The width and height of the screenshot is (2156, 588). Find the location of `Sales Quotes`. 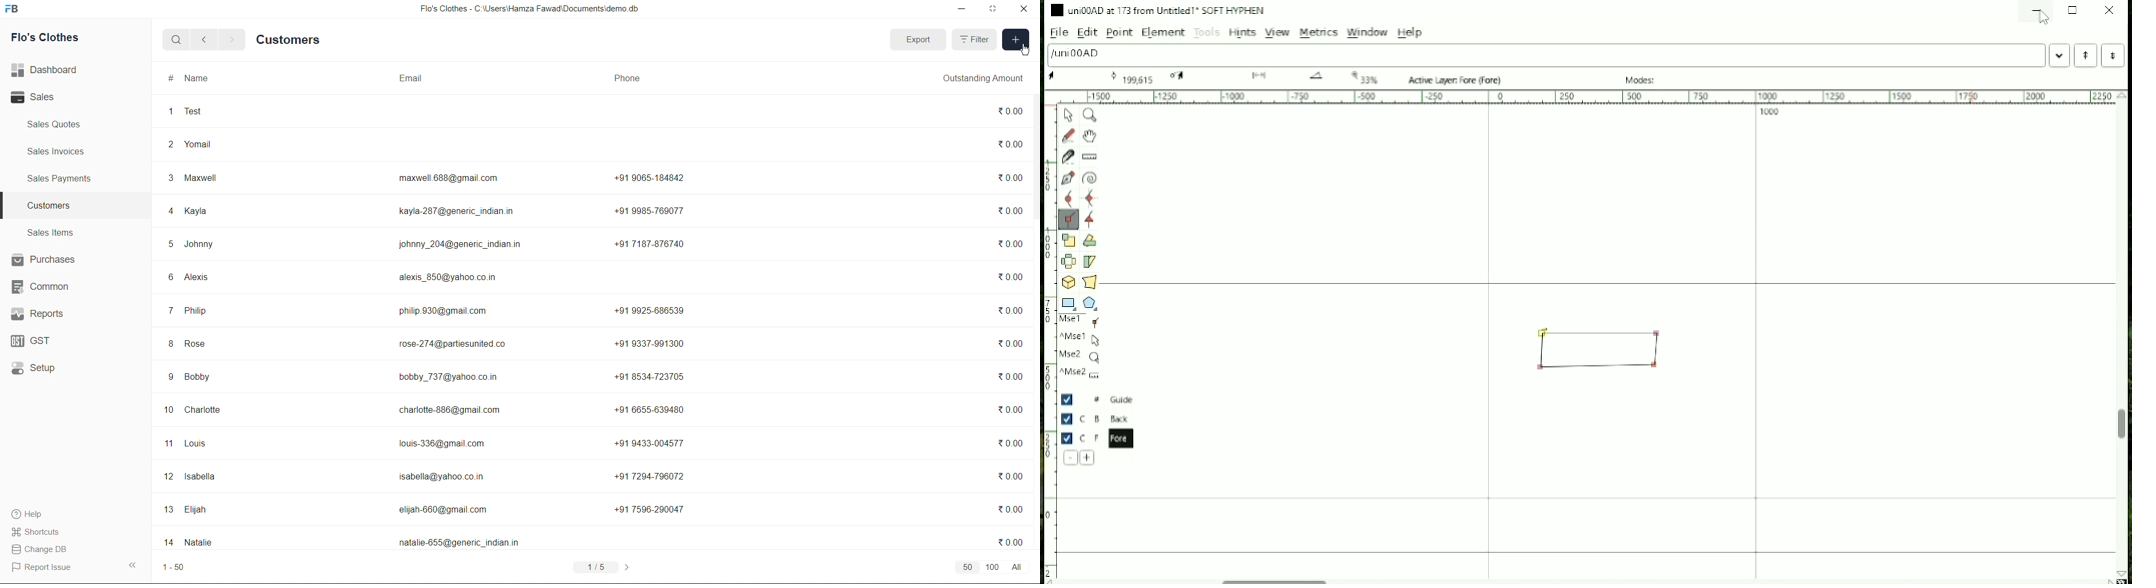

Sales Quotes is located at coordinates (52, 125).